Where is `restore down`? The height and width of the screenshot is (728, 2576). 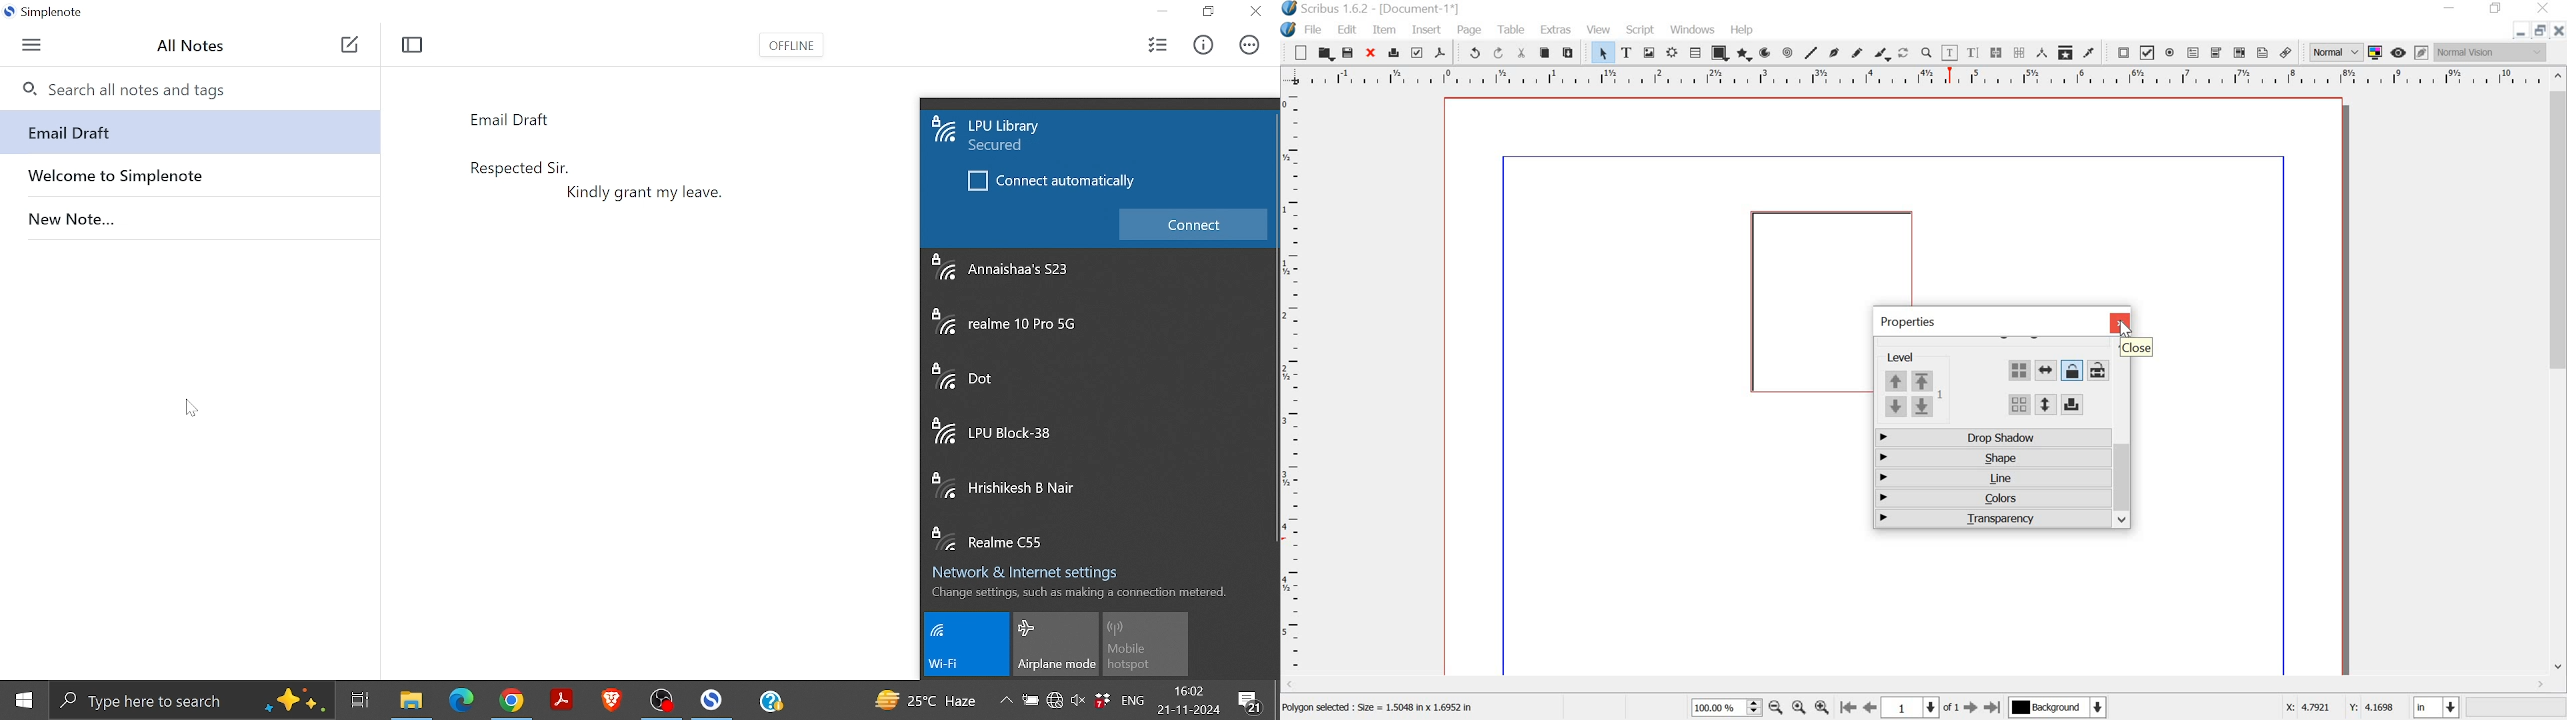 restore down is located at coordinates (2495, 8).